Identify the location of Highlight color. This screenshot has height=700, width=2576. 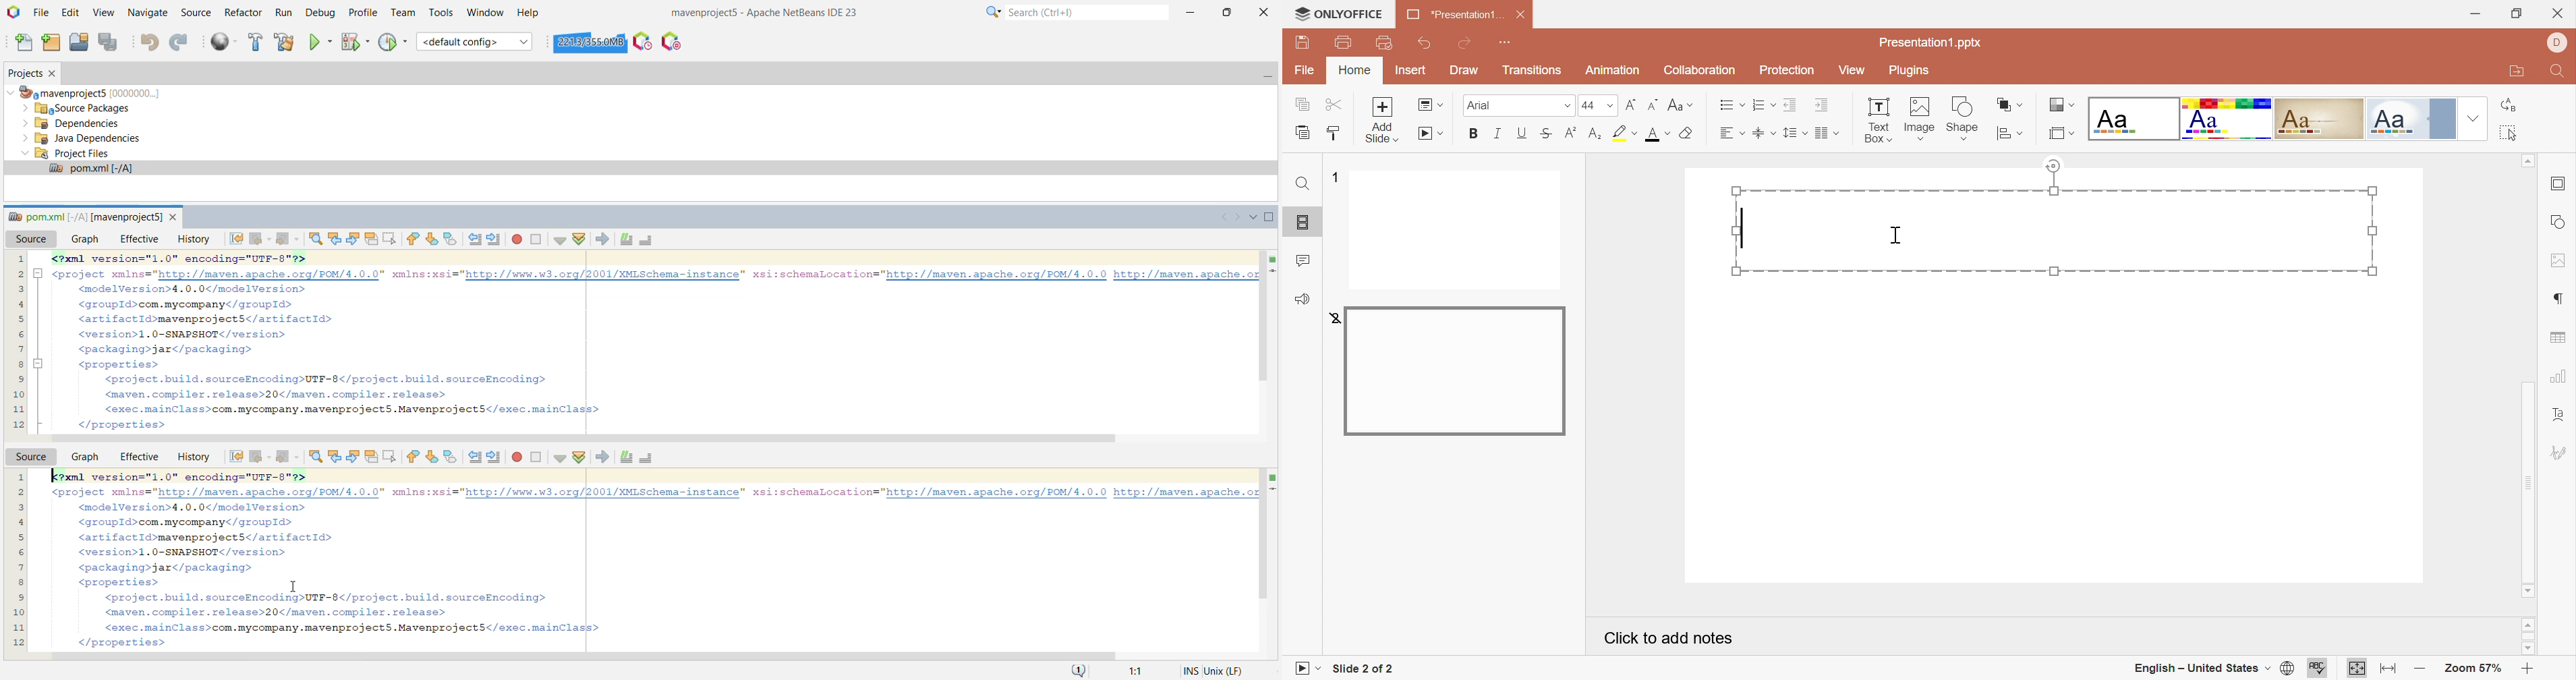
(1596, 134).